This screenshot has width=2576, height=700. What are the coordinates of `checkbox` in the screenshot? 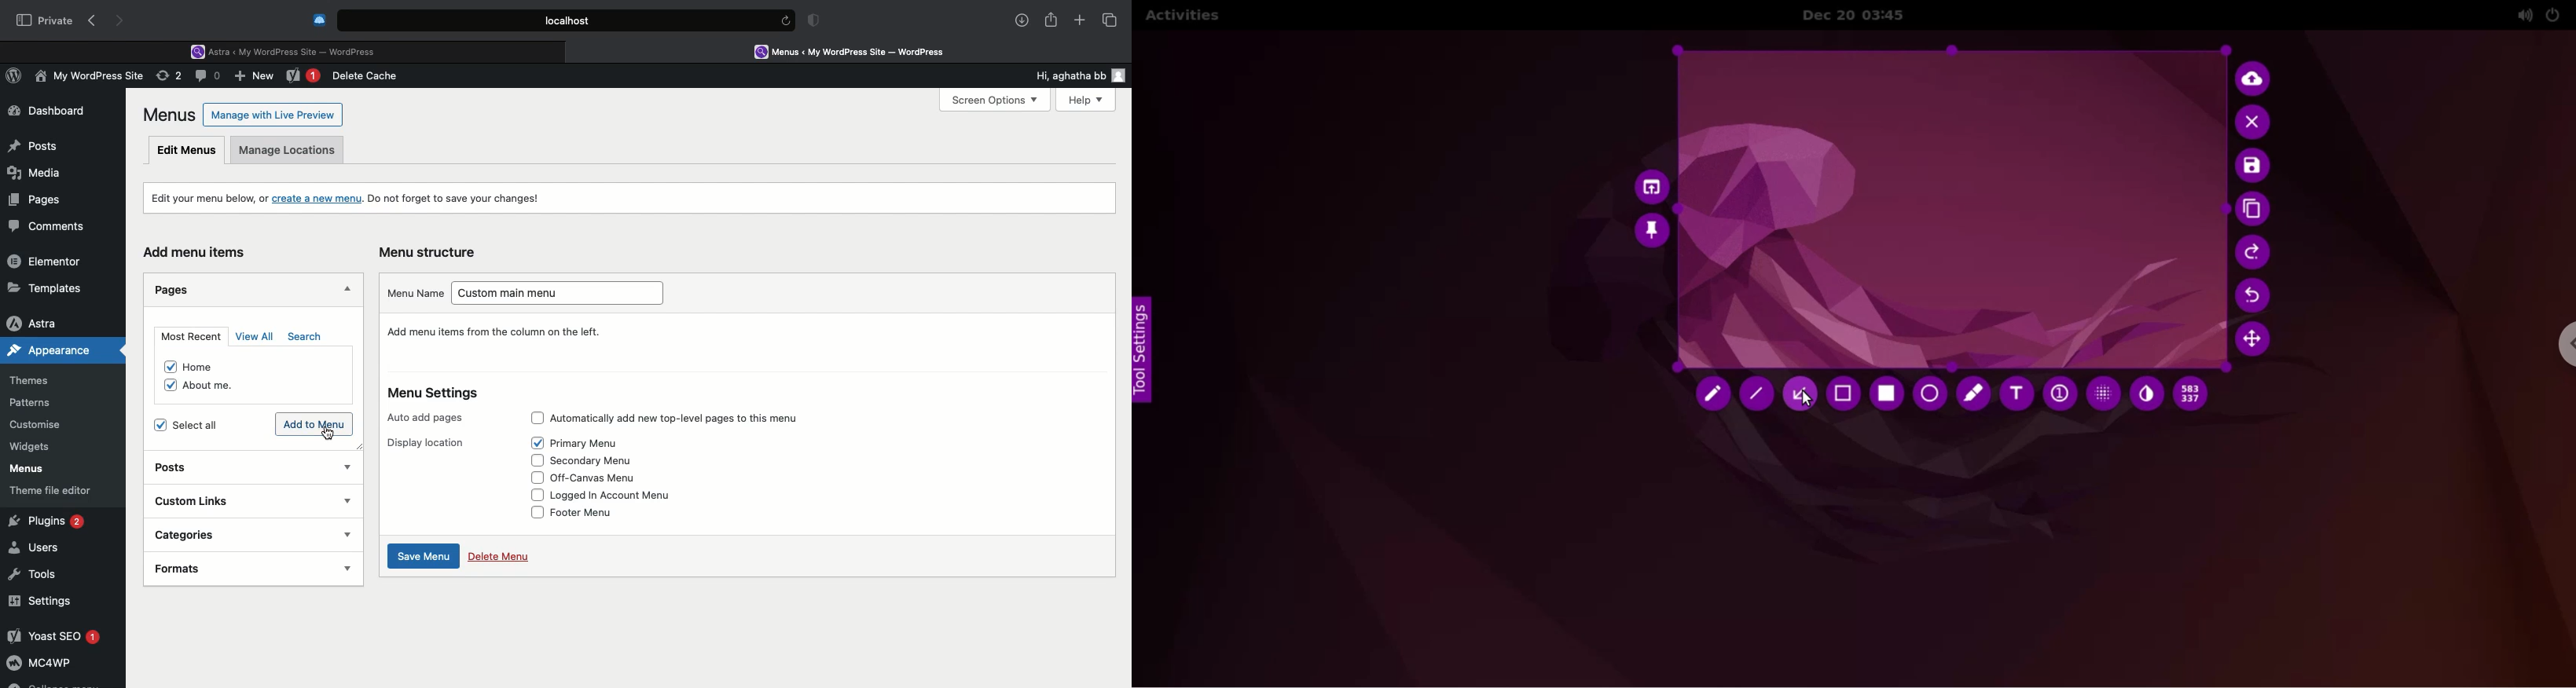 It's located at (163, 364).